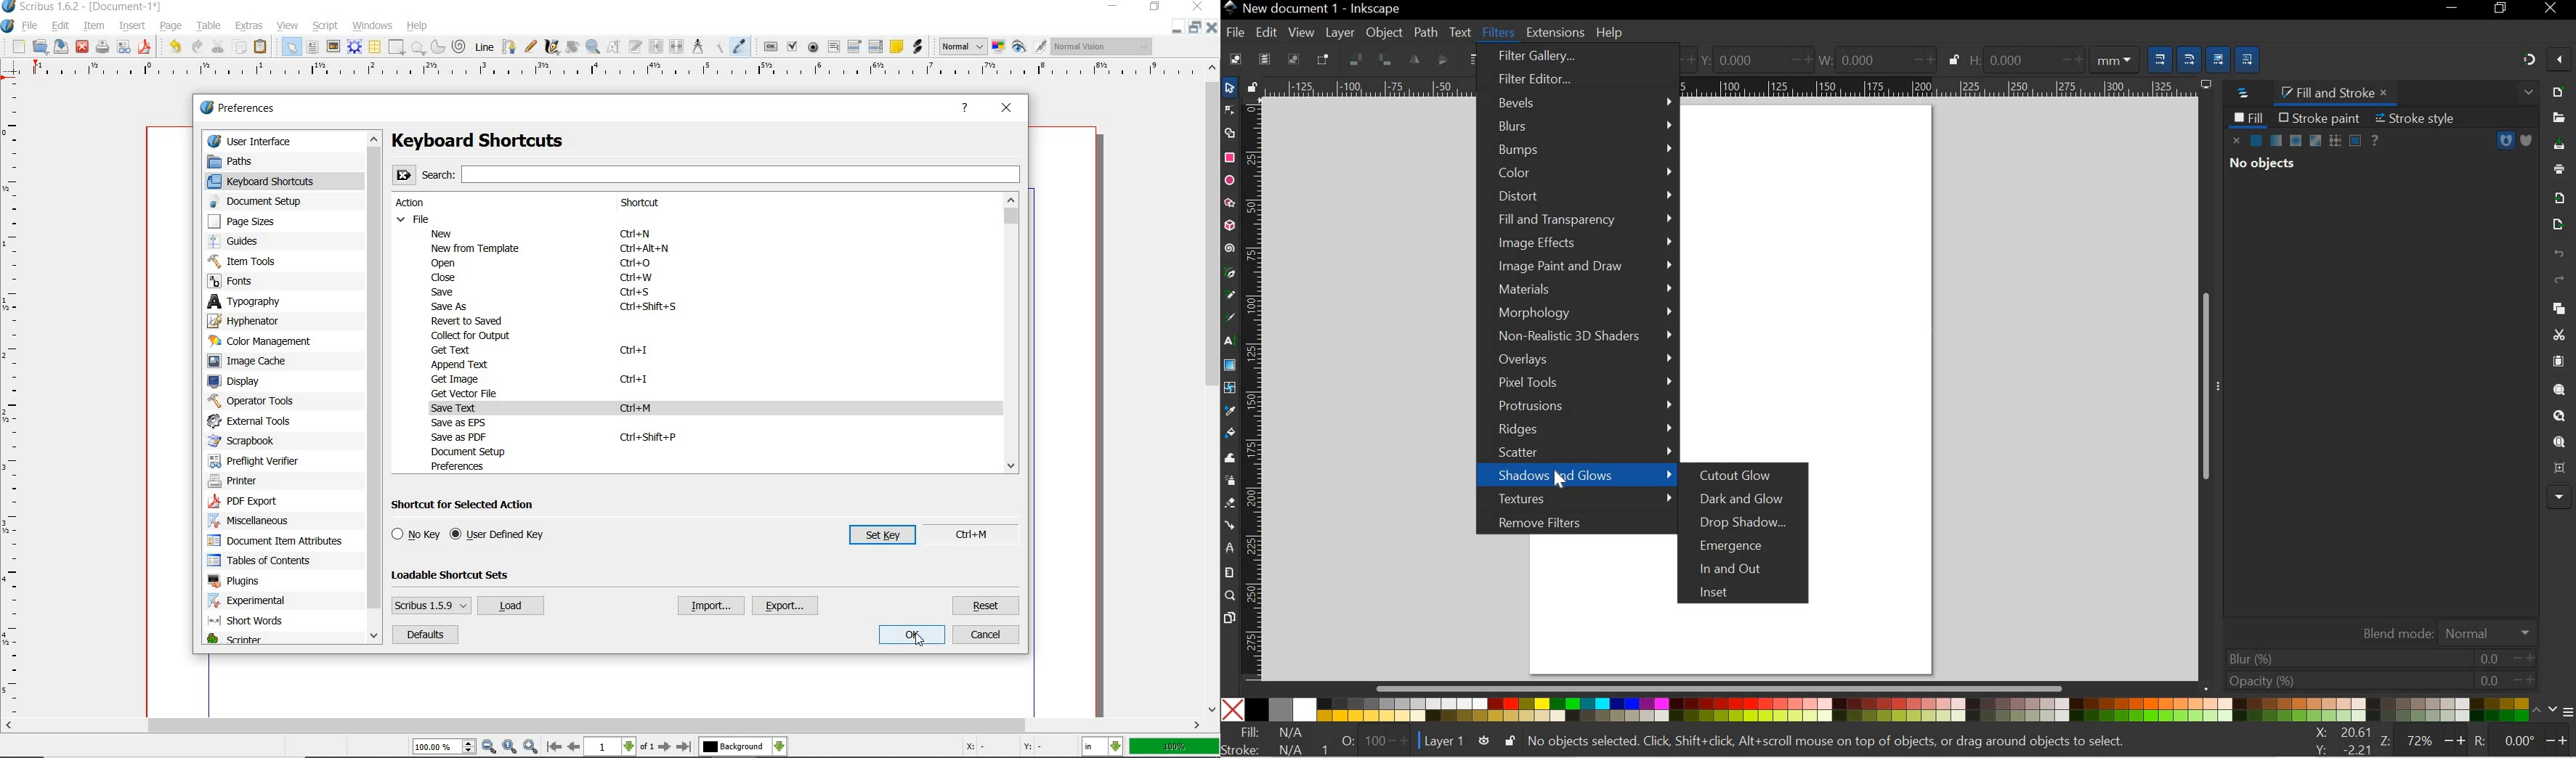 This screenshot has height=784, width=2576. I want to click on FILL AND STROKE, so click(2338, 92).